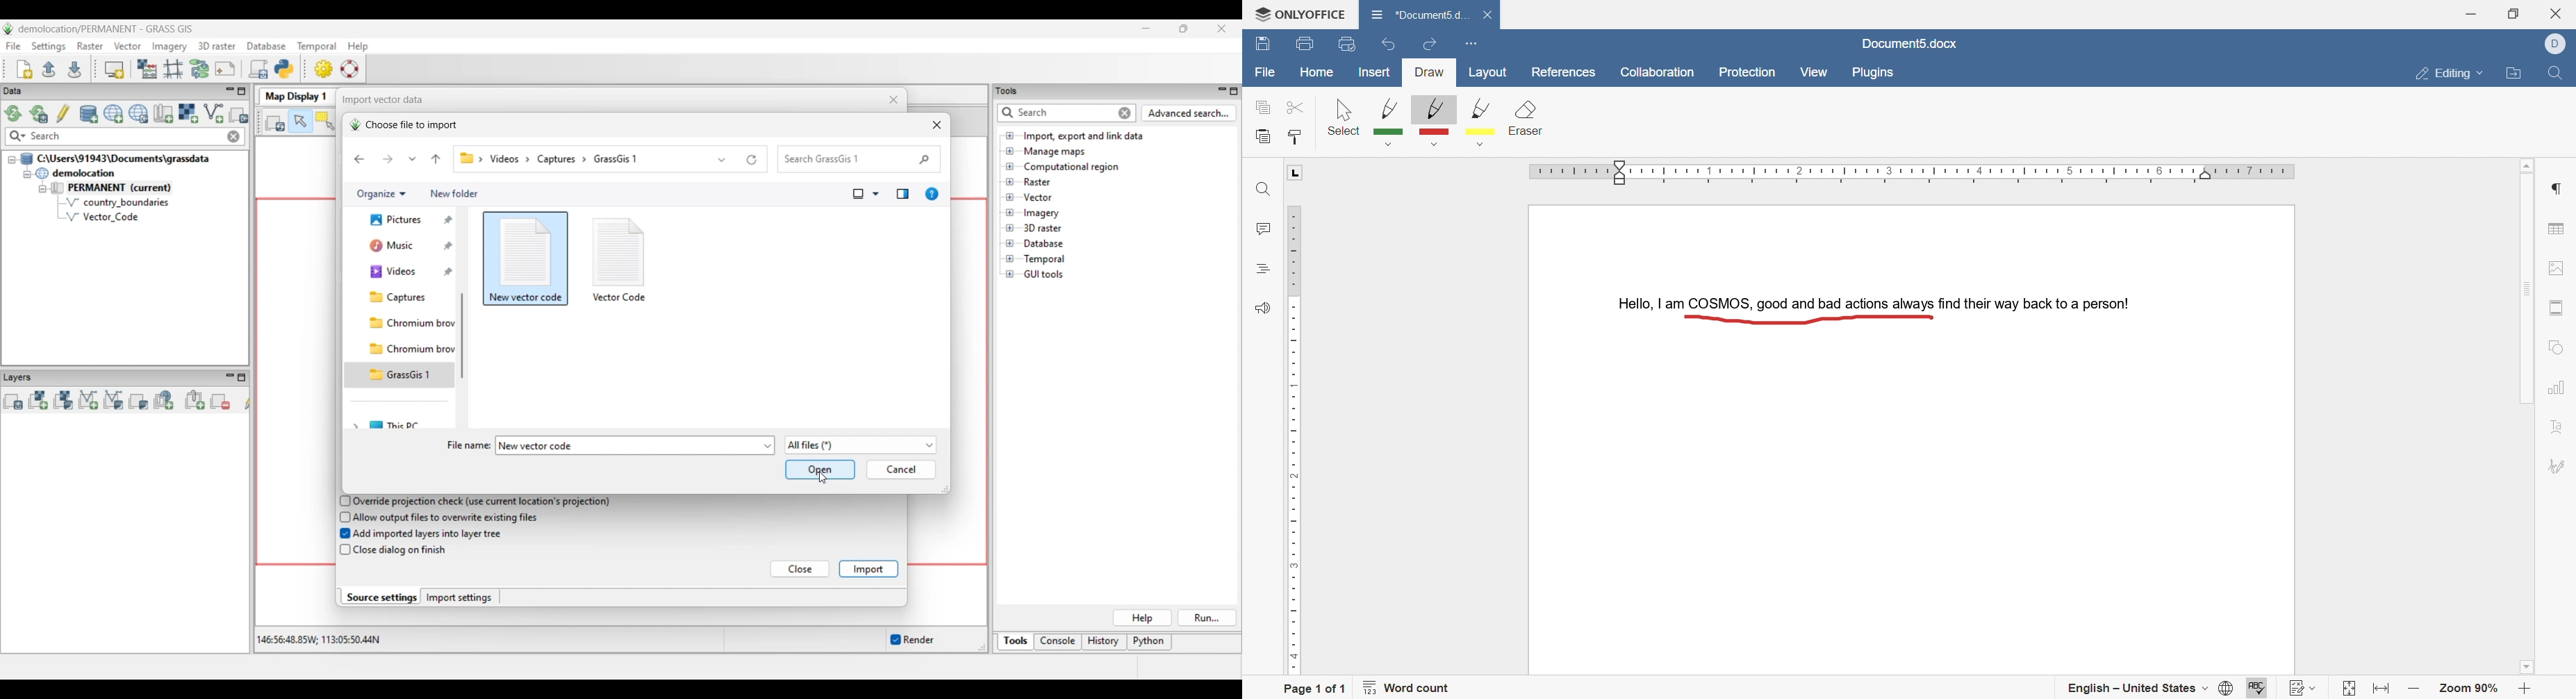 Image resolution: width=2576 pixels, height=700 pixels. Describe the element at coordinates (1813, 72) in the screenshot. I see `view` at that location.